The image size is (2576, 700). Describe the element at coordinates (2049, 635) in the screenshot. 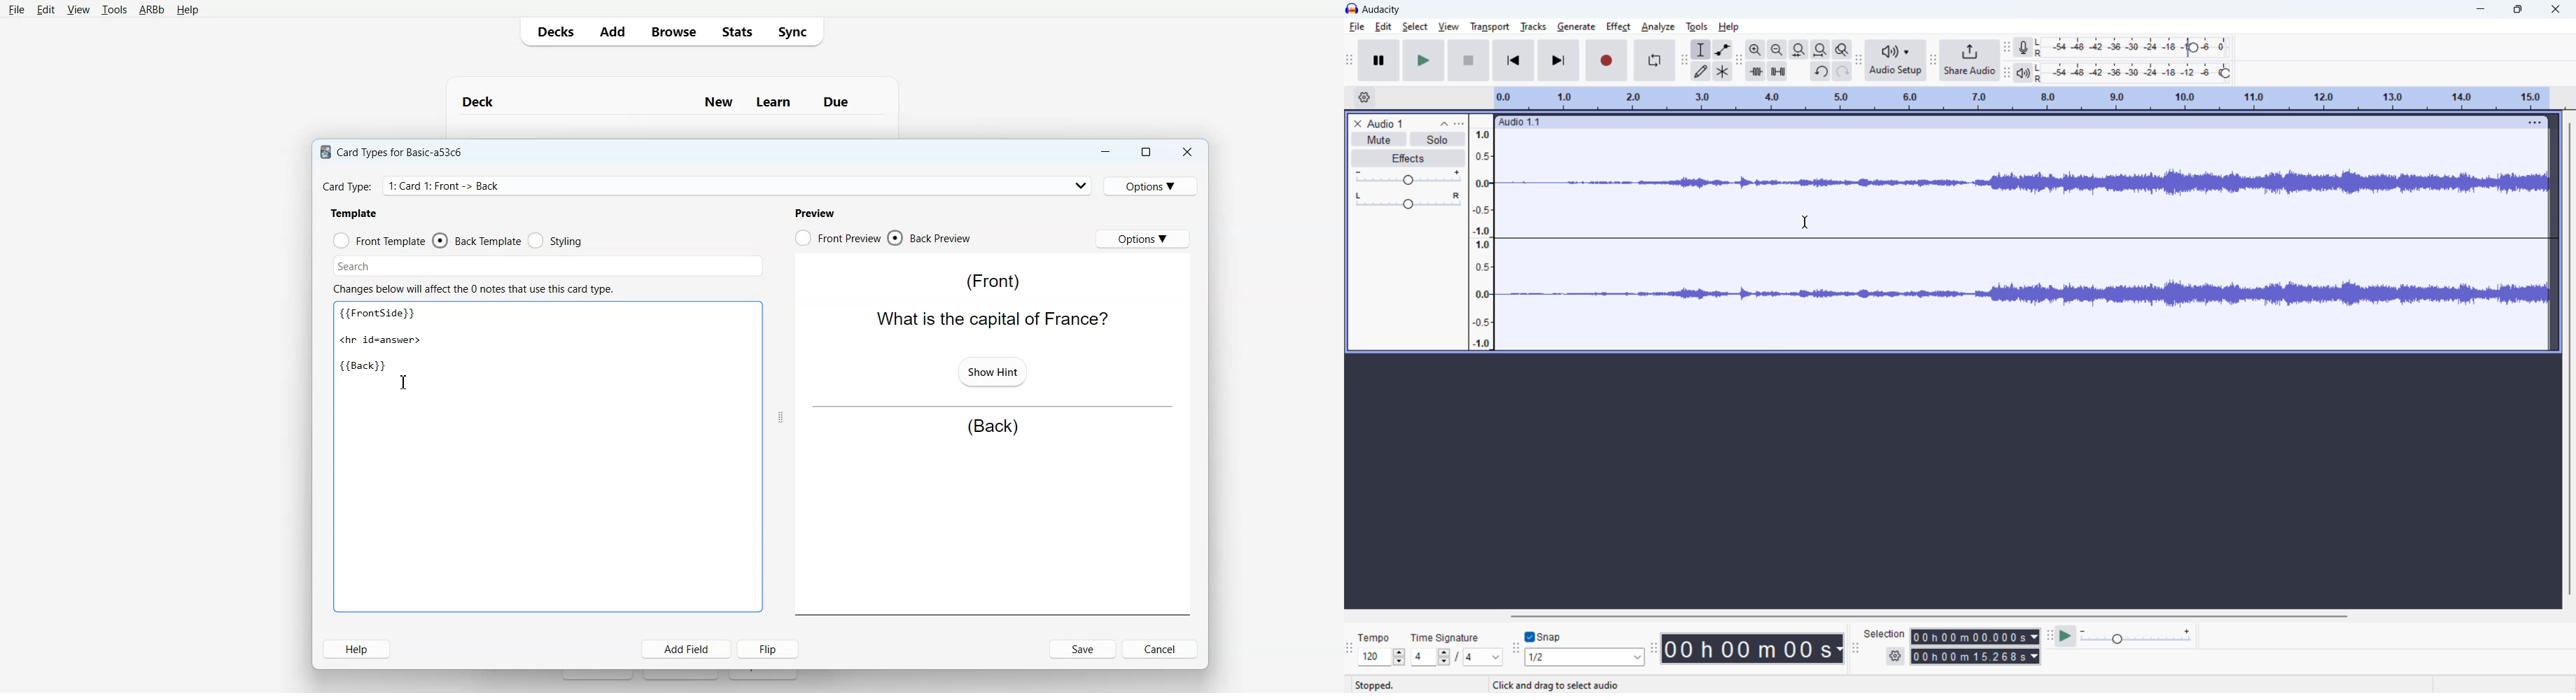

I see `play at speed toolbar` at that location.